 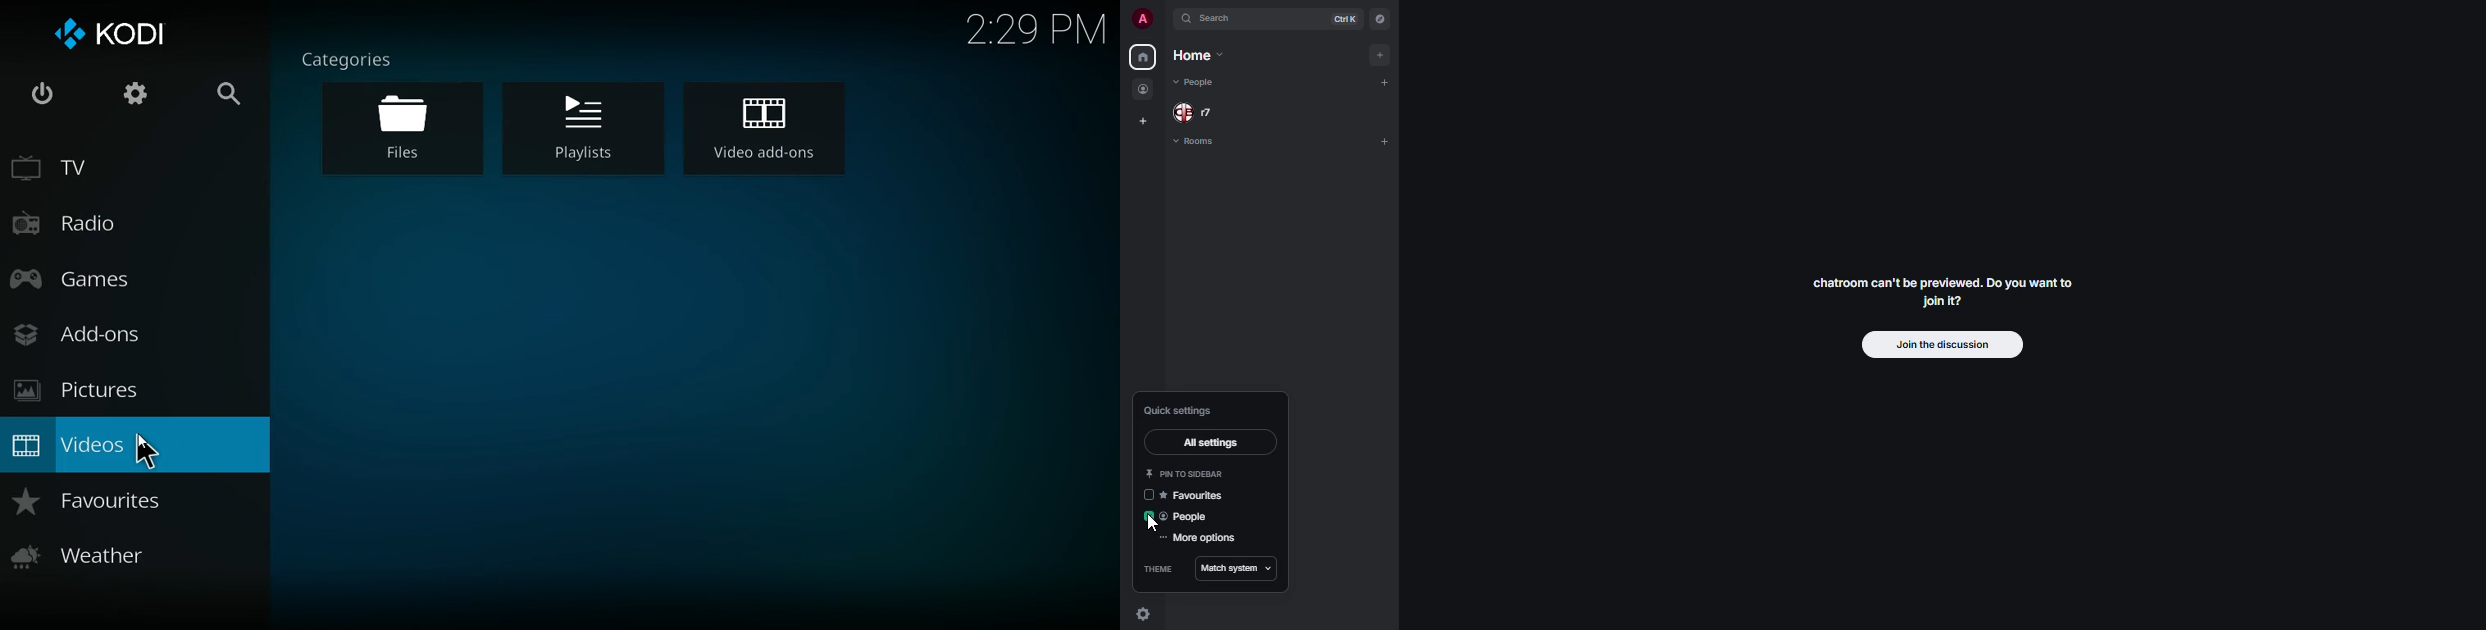 What do you see at coordinates (107, 32) in the screenshot?
I see `kodi logo` at bounding box center [107, 32].